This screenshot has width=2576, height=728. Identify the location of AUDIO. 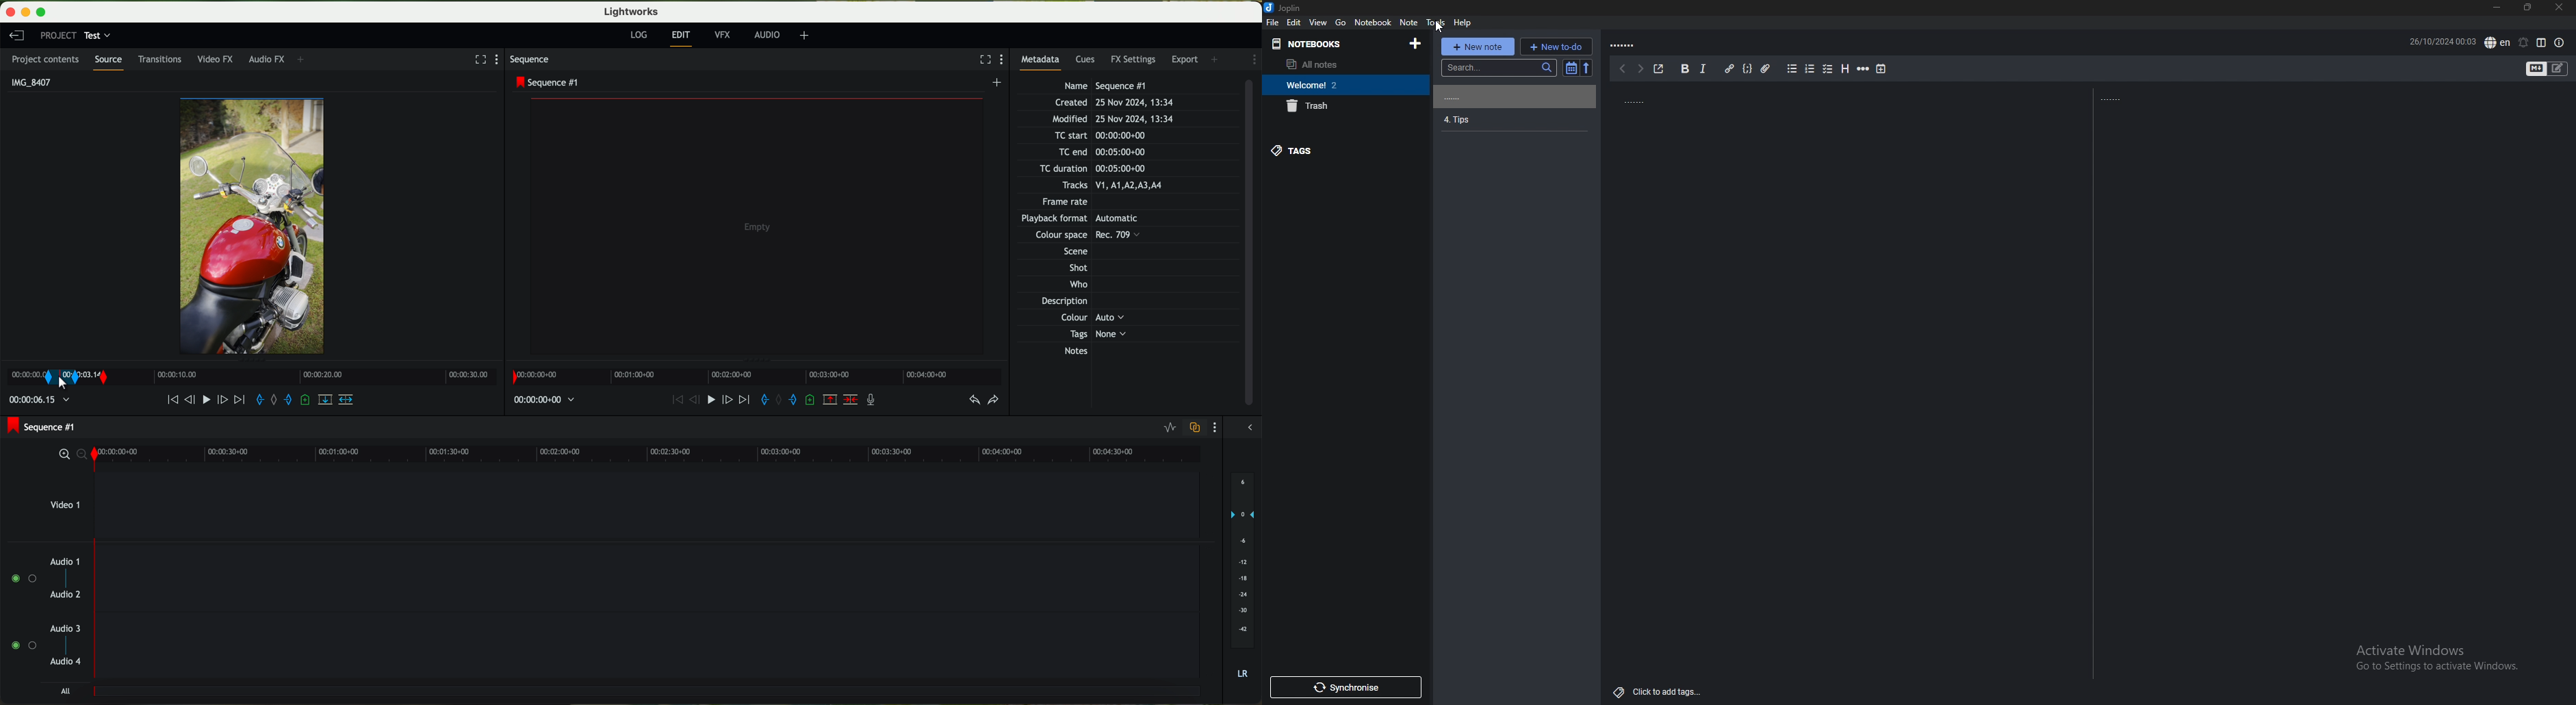
(765, 35).